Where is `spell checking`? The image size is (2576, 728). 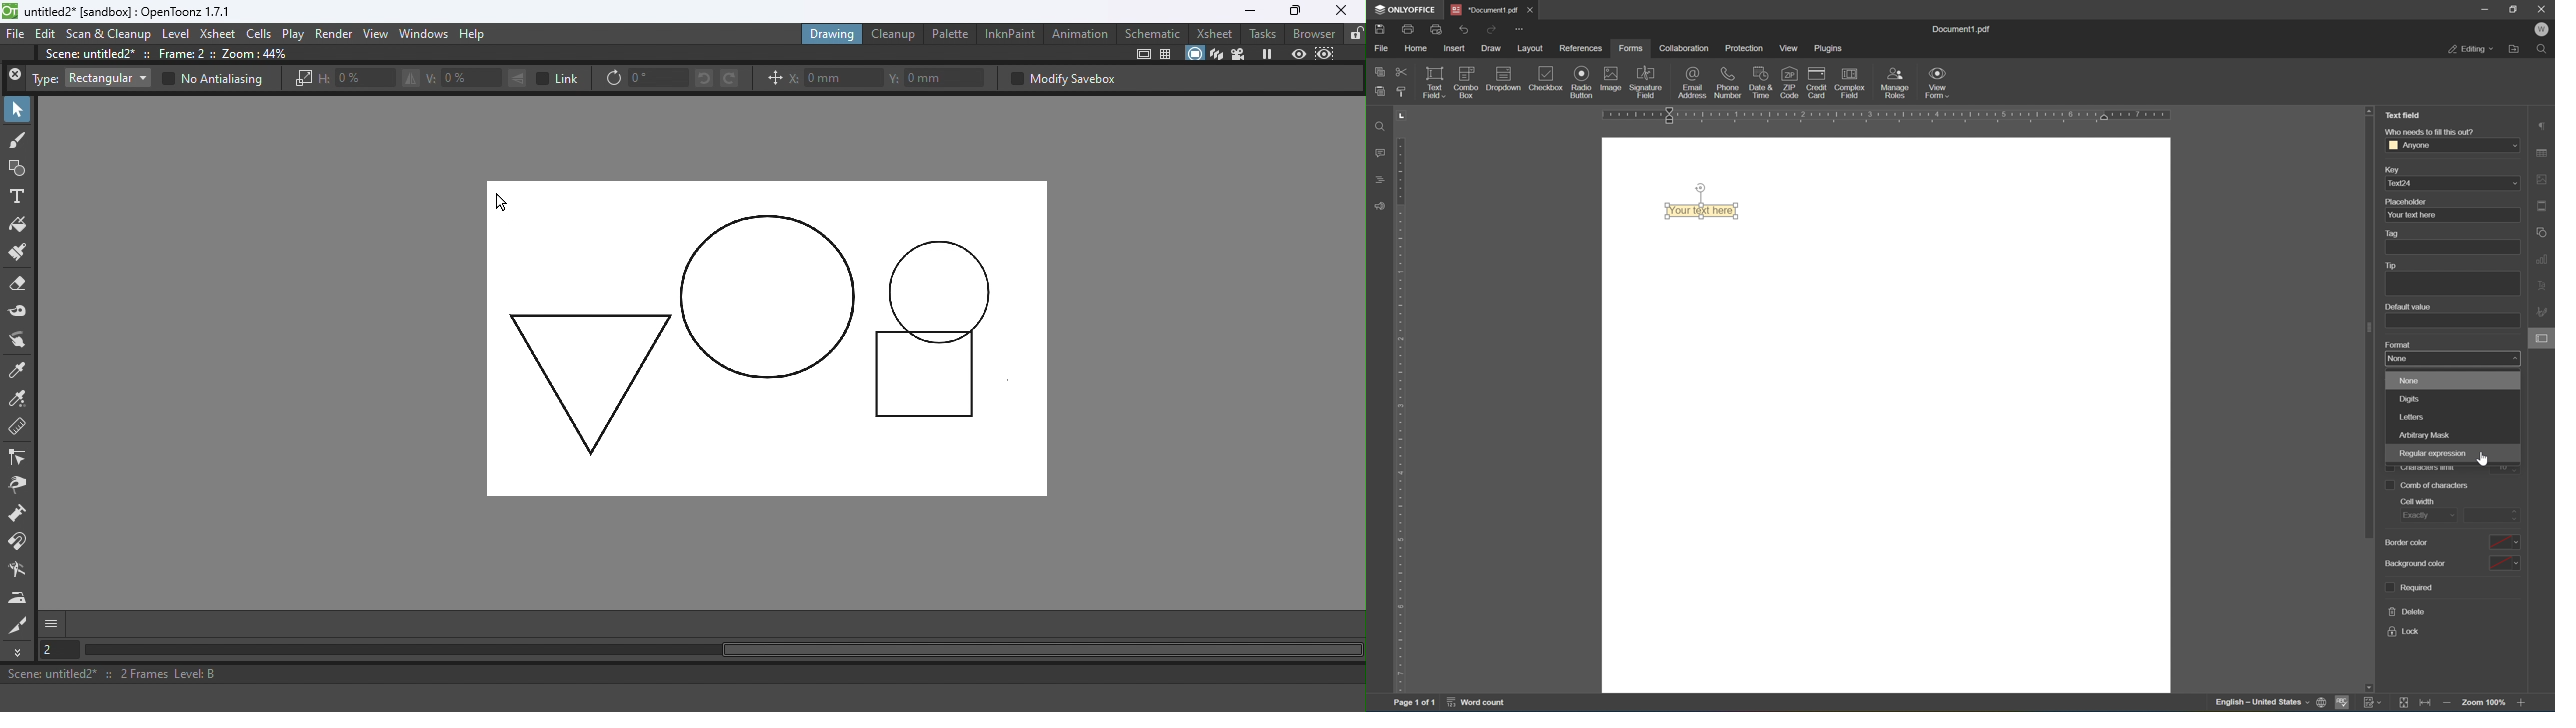 spell checking is located at coordinates (2343, 705).